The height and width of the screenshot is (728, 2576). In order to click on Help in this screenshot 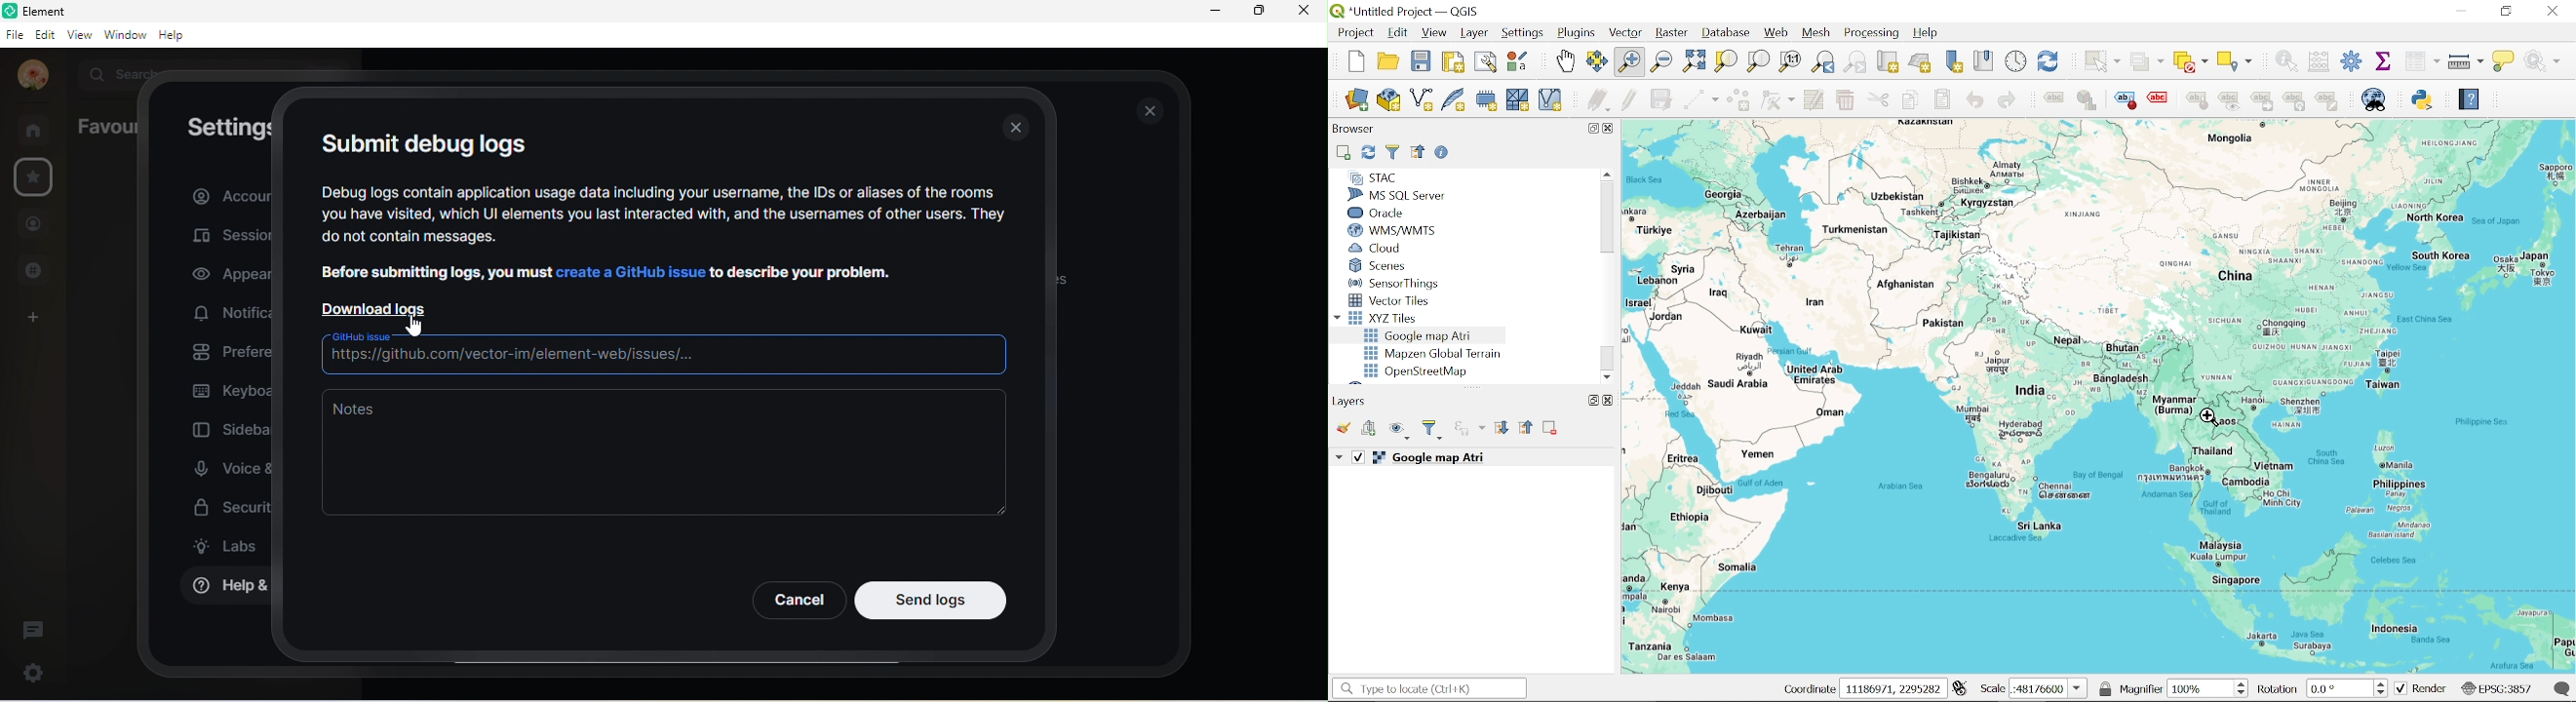, I will do `click(1931, 34)`.